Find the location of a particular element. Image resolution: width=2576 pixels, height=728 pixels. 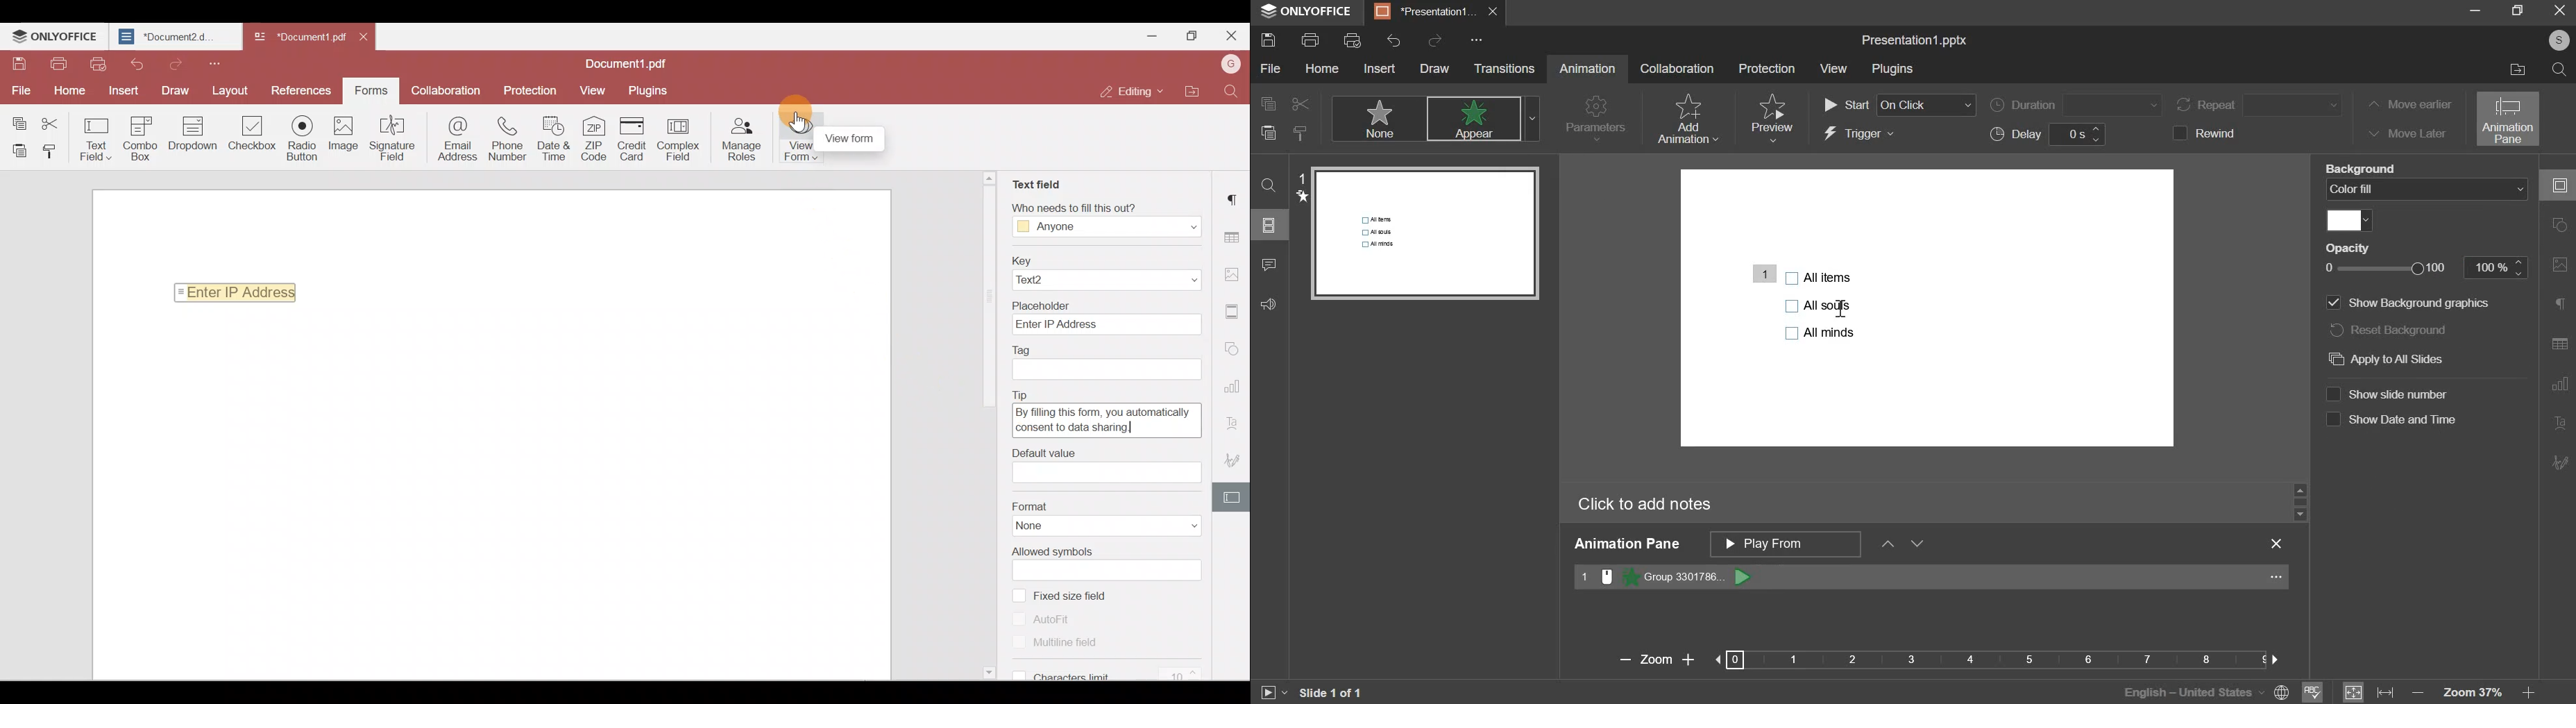

insert is located at coordinates (1378, 68).